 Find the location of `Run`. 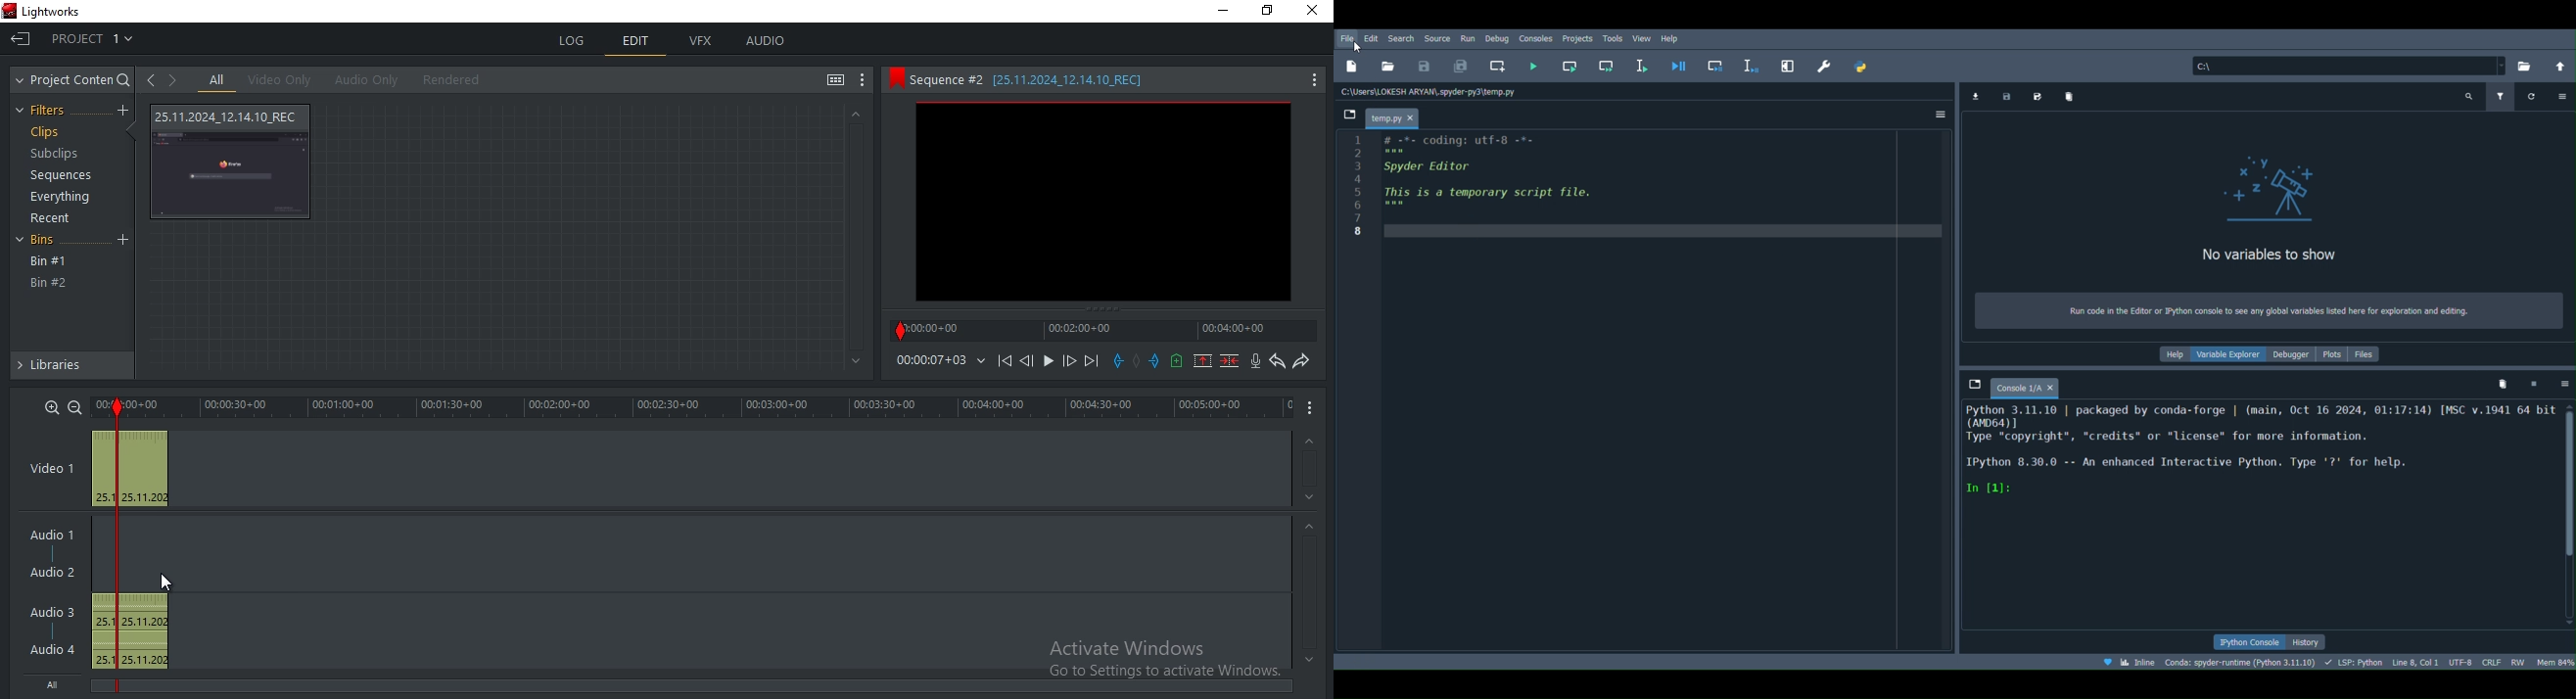

Run is located at coordinates (1466, 37).